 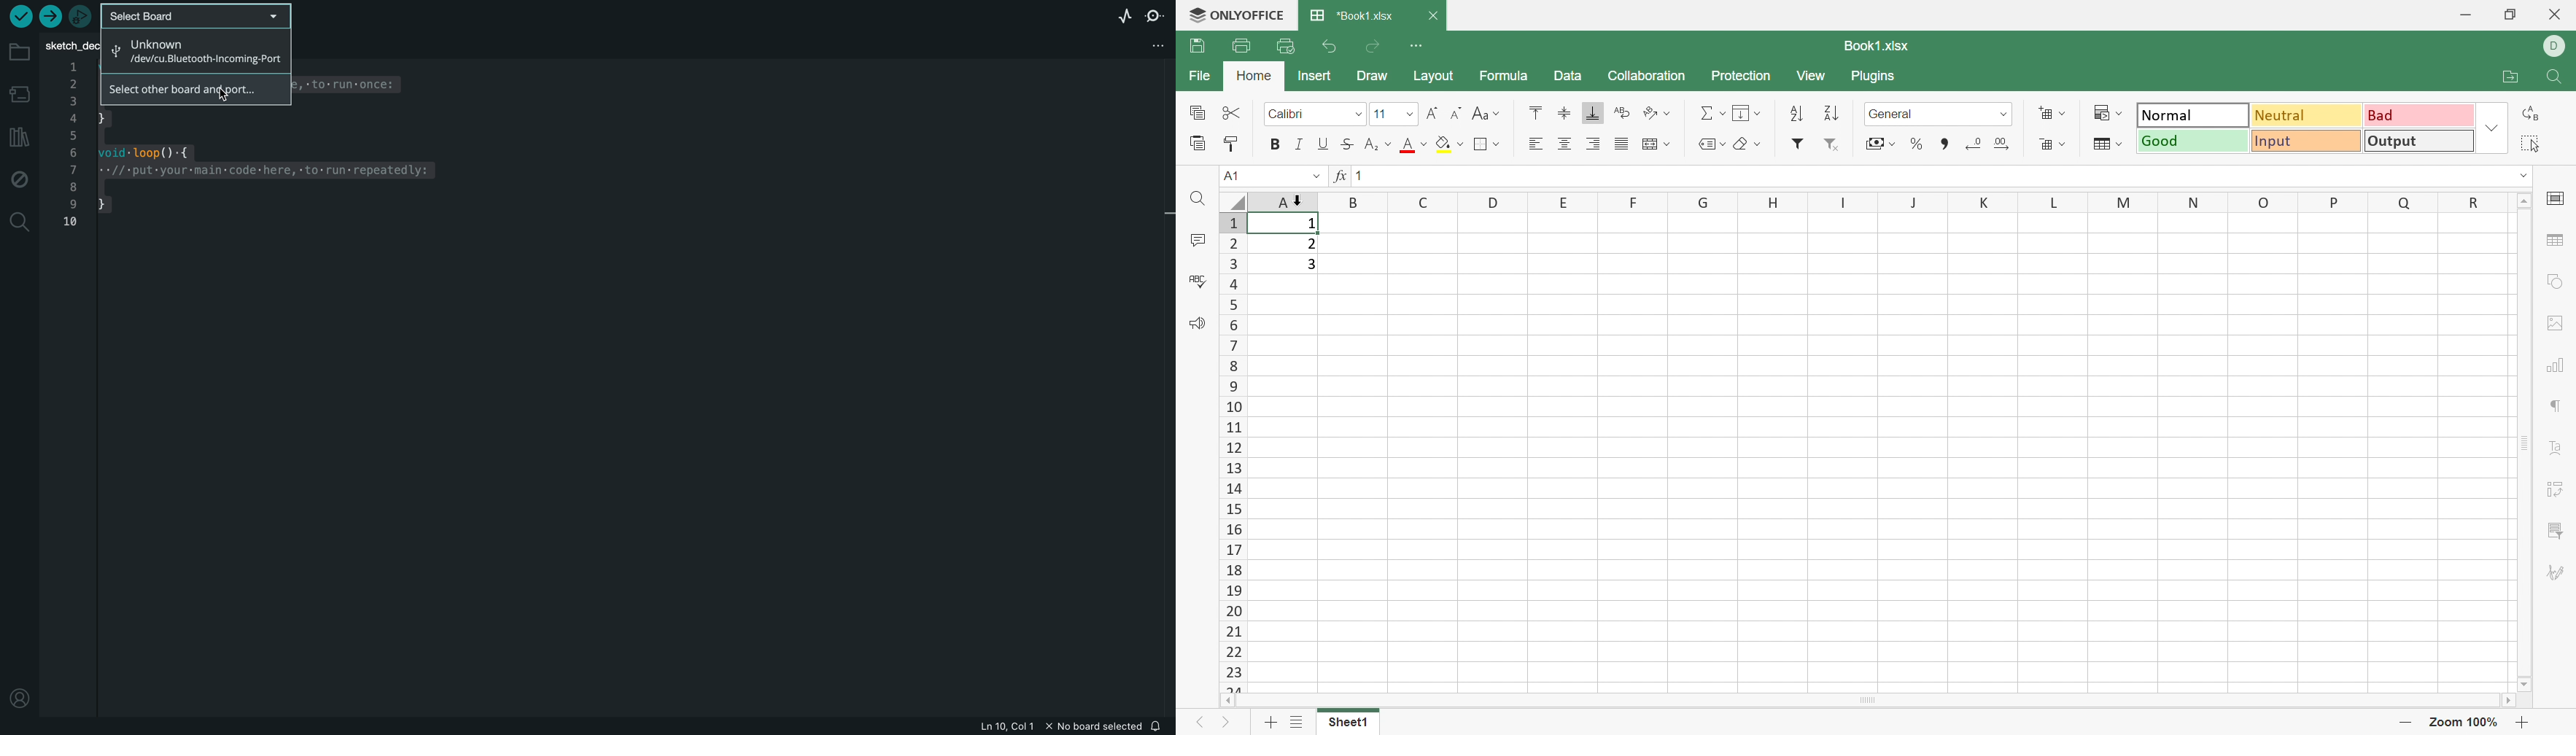 I want to click on Remove filter, so click(x=1834, y=146).